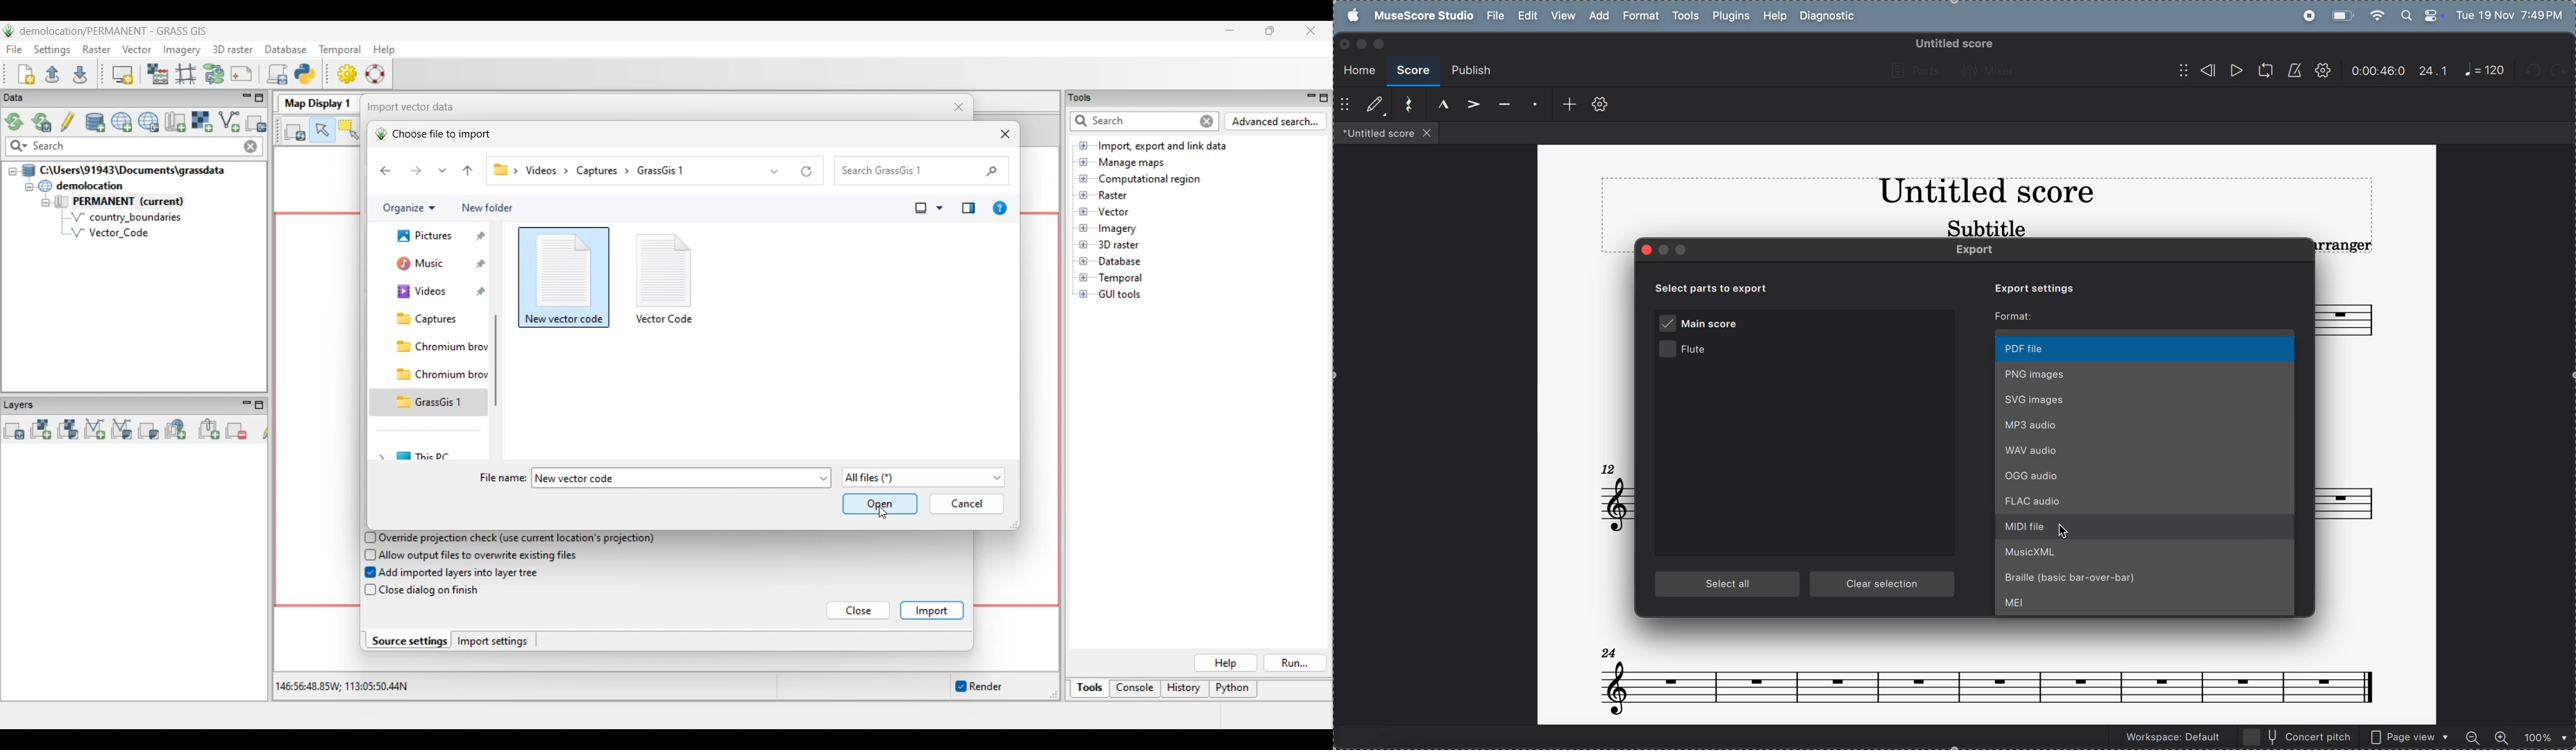 The image size is (2576, 756). Describe the element at coordinates (2379, 70) in the screenshot. I see `timeframe` at that location.